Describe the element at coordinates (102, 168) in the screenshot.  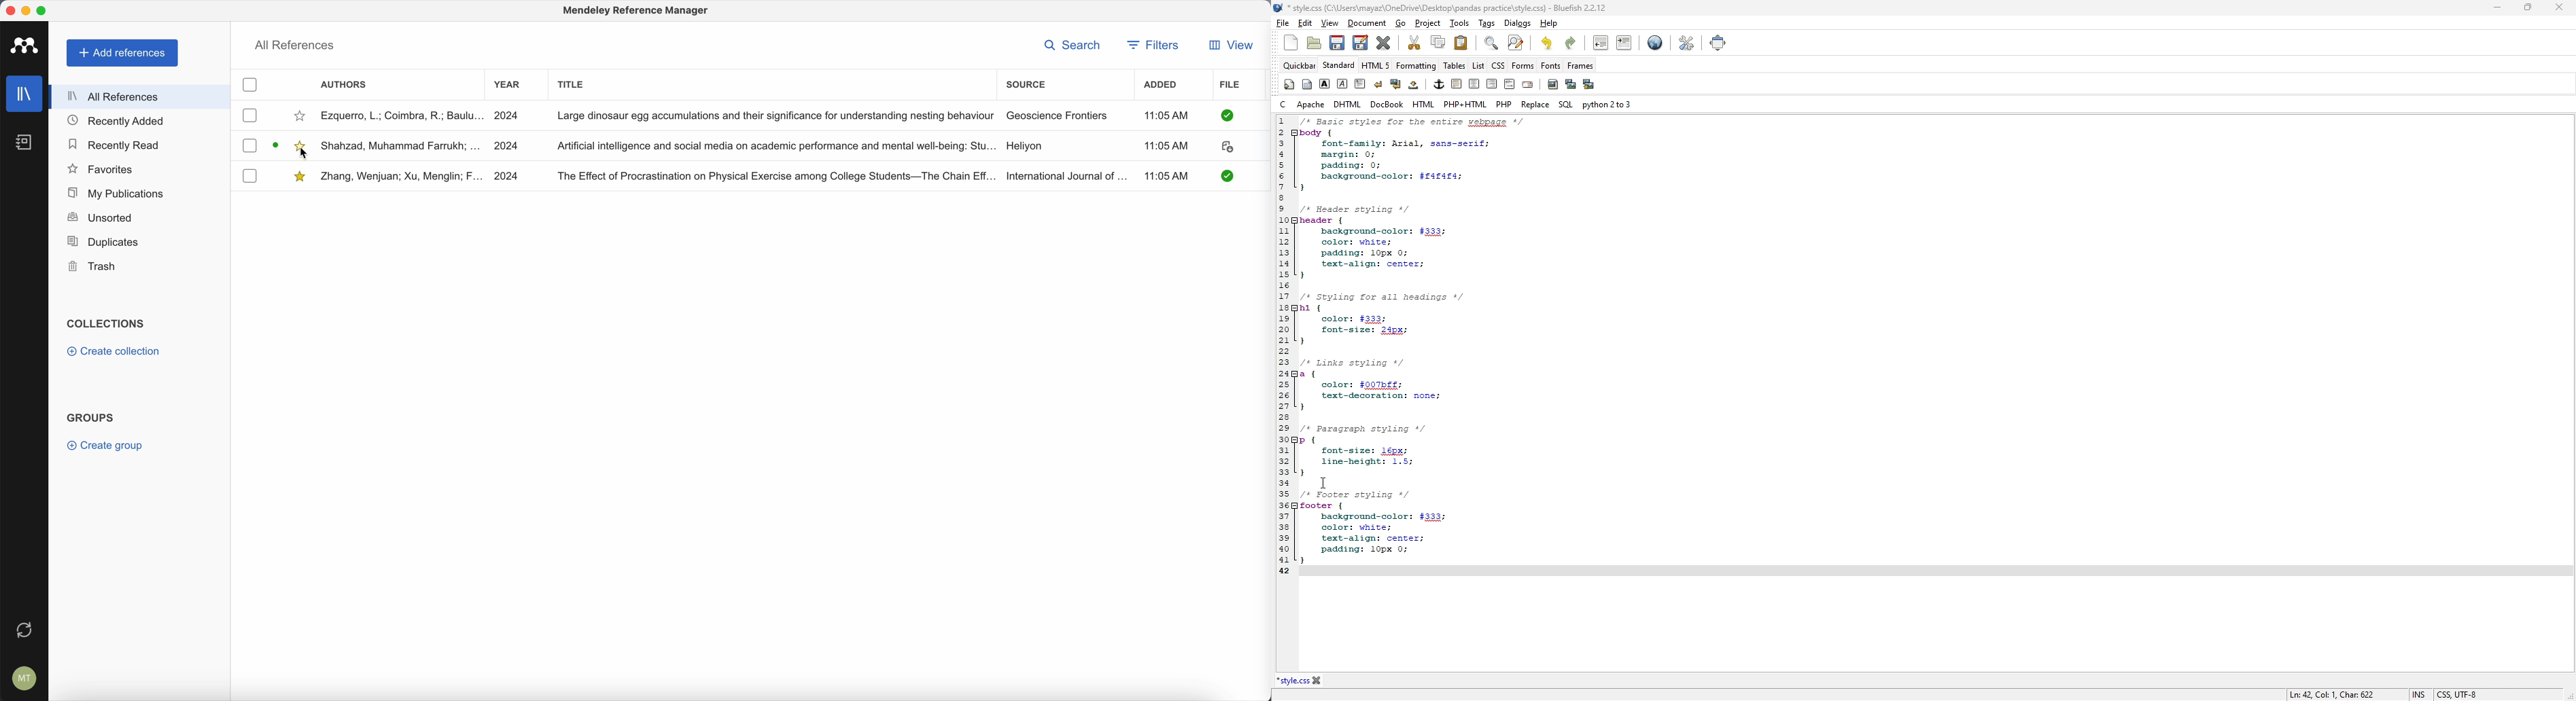
I see `favorites` at that location.